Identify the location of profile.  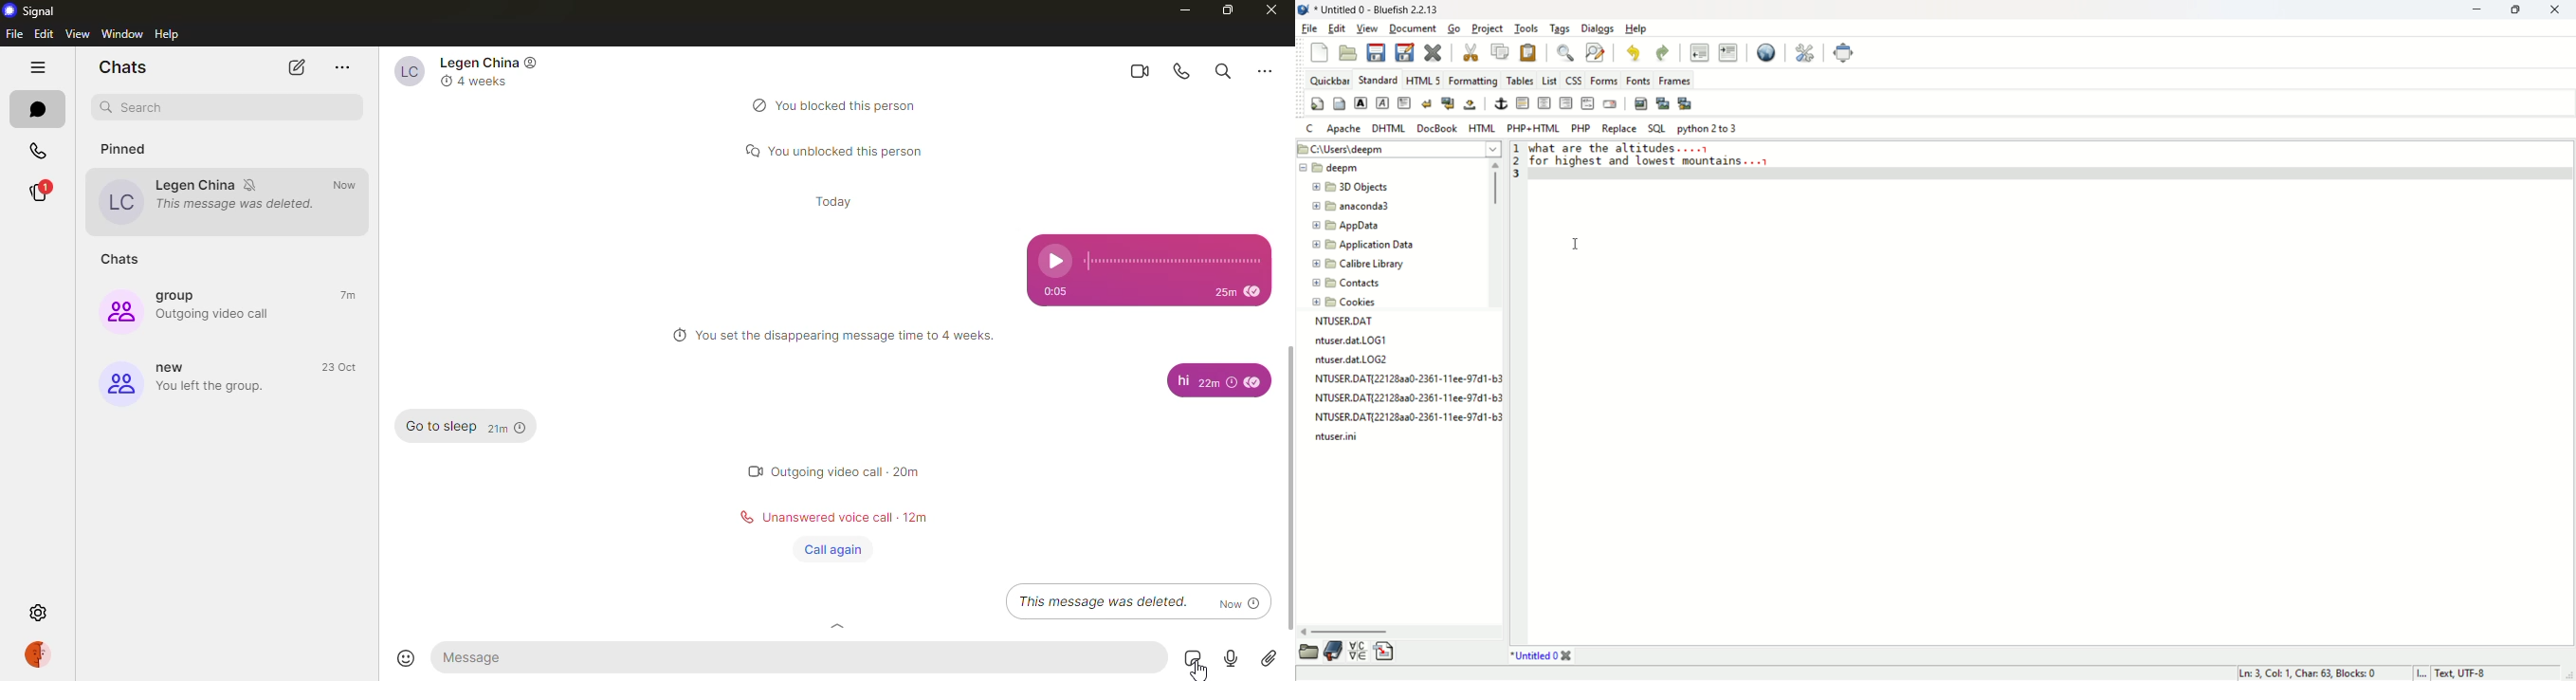
(41, 653).